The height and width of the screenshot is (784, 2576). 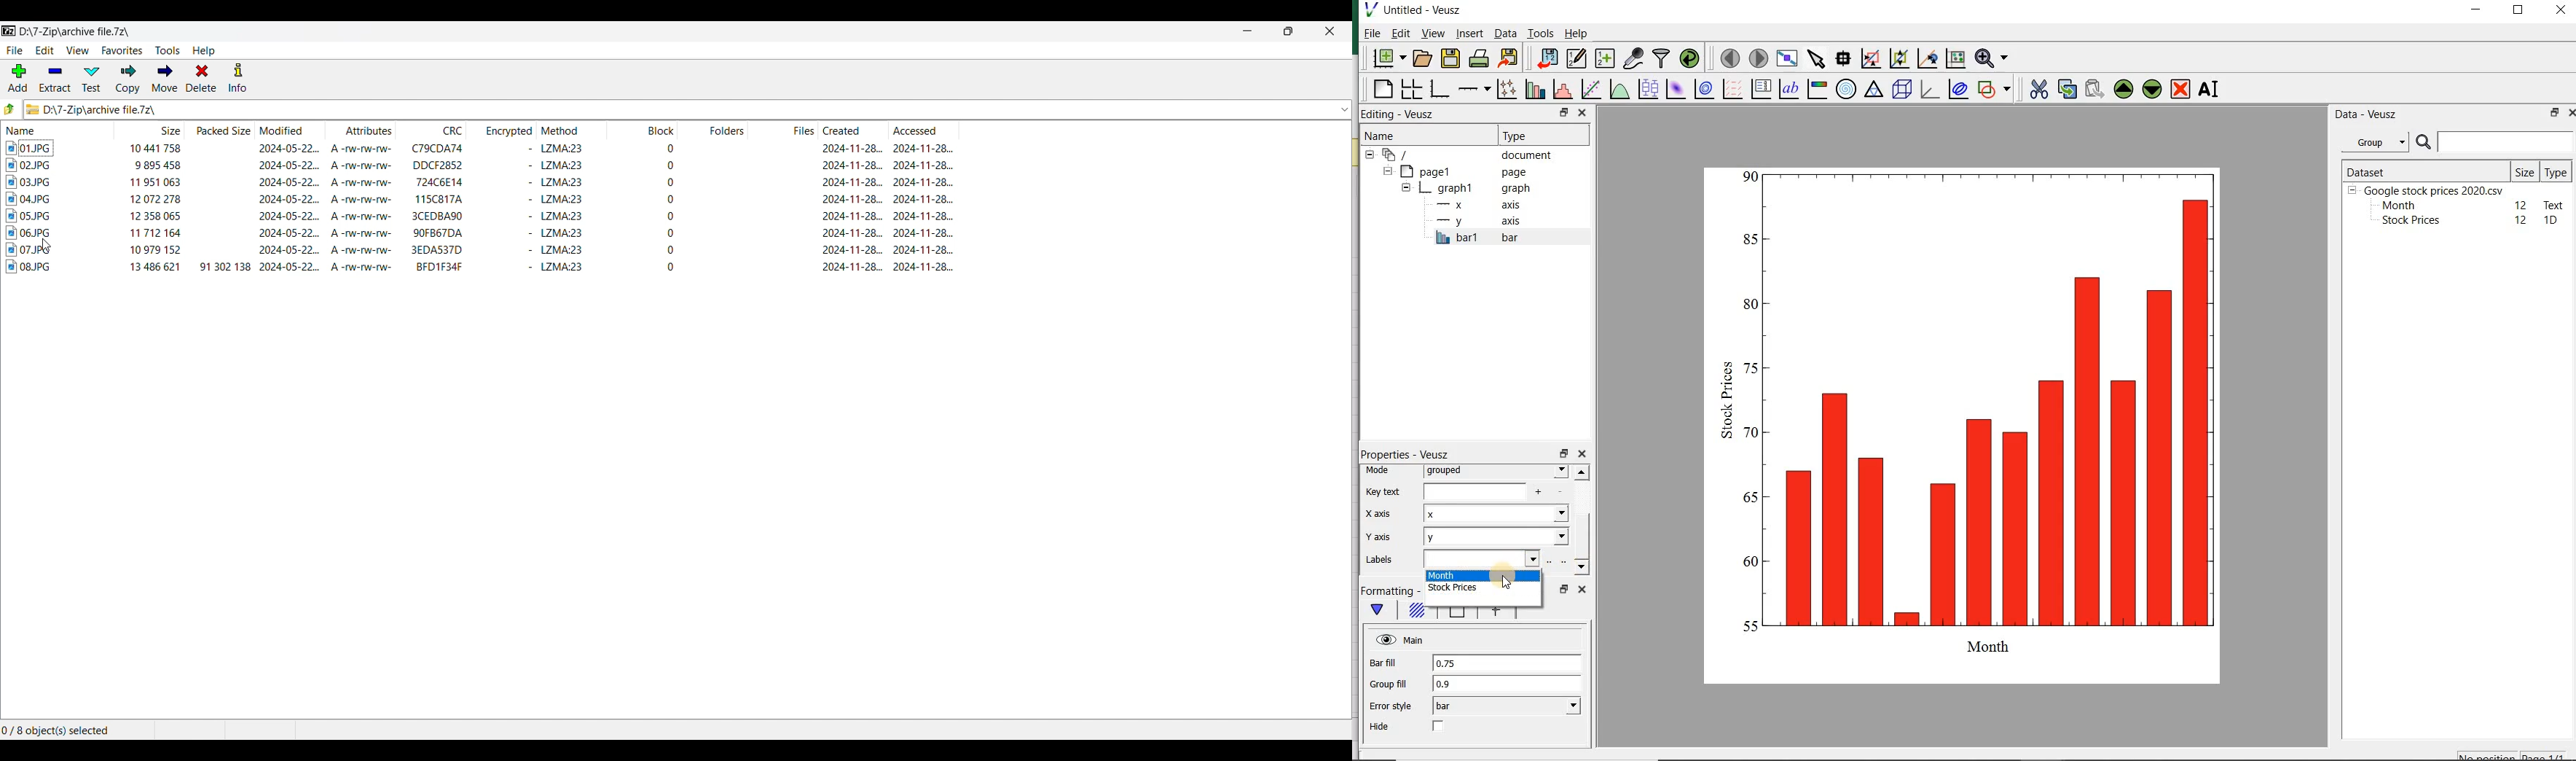 I want to click on encrypted status, so click(x=527, y=216).